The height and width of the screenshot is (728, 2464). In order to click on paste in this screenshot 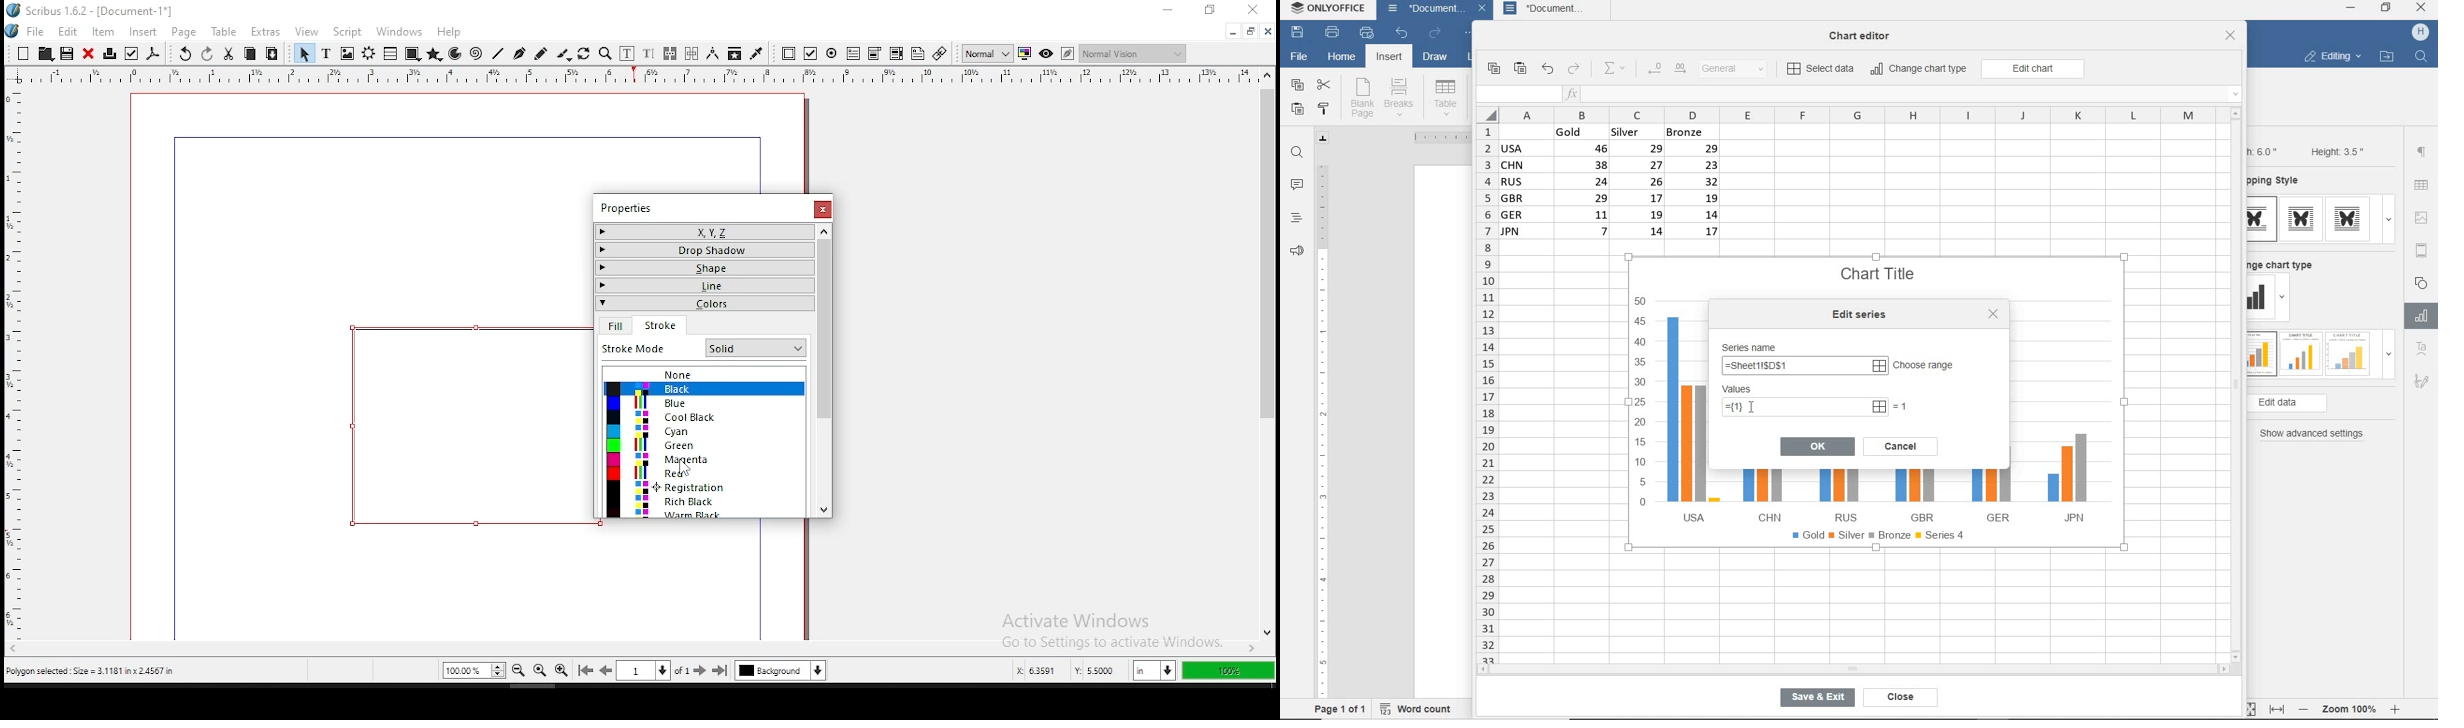, I will do `click(271, 54)`.